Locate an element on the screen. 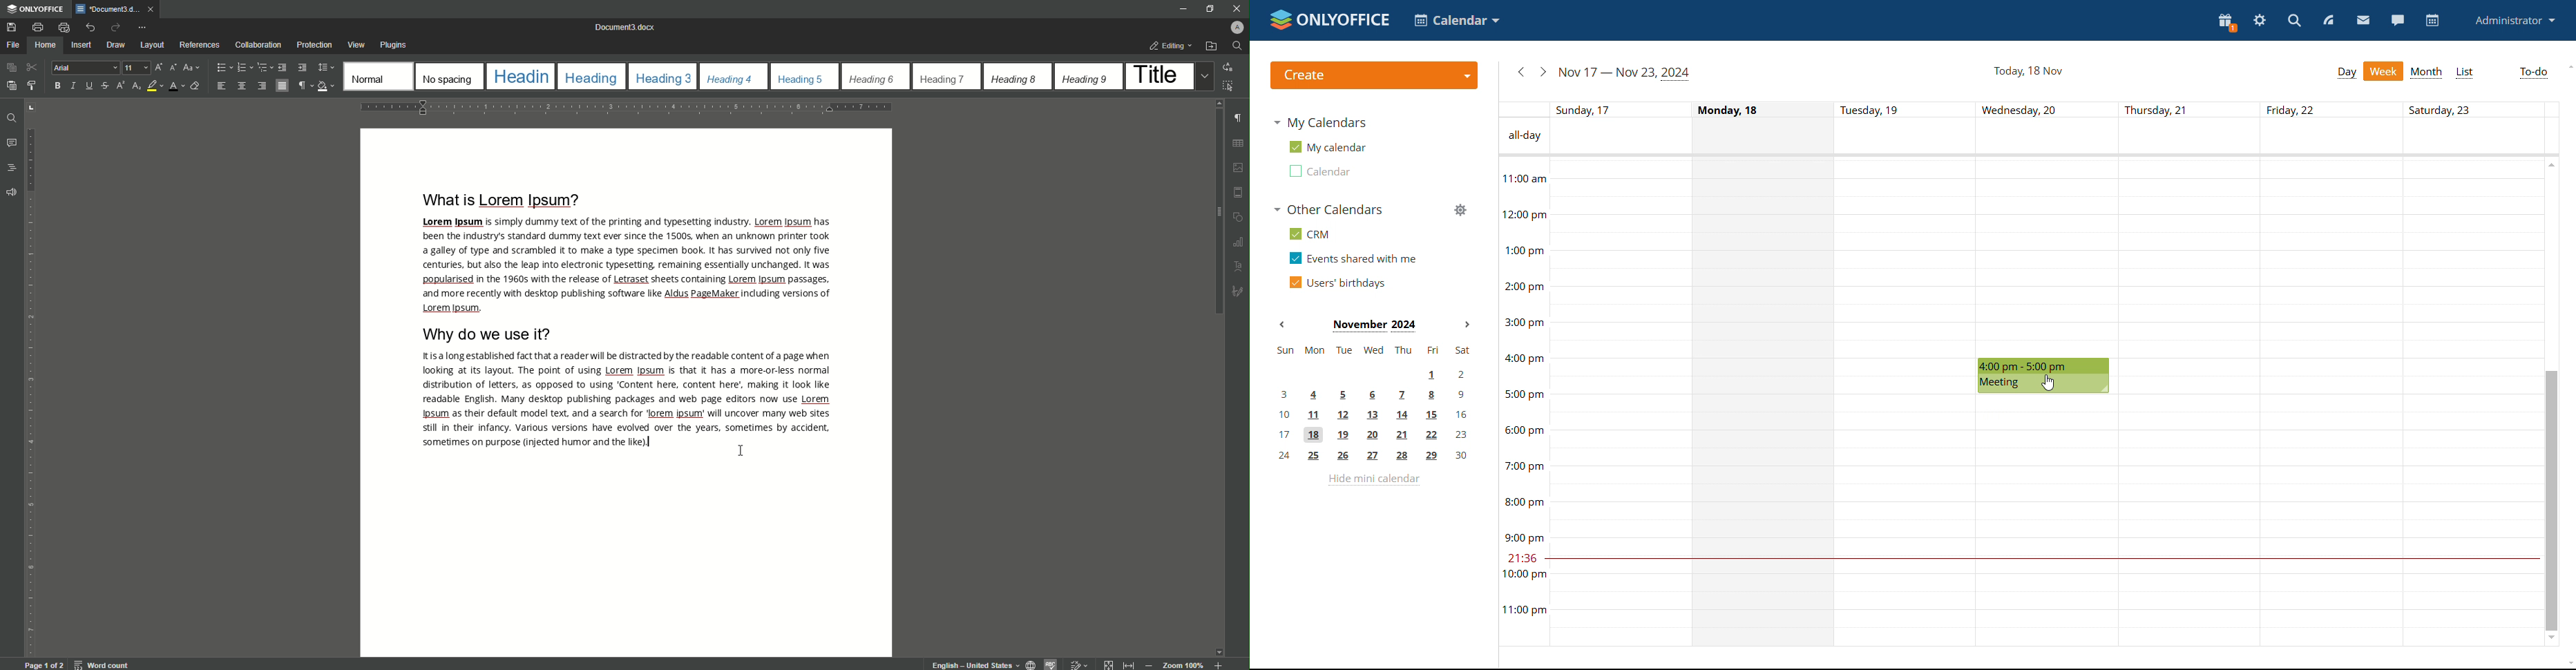 The width and height of the screenshot is (2576, 672). Highlight Color is located at coordinates (154, 86).